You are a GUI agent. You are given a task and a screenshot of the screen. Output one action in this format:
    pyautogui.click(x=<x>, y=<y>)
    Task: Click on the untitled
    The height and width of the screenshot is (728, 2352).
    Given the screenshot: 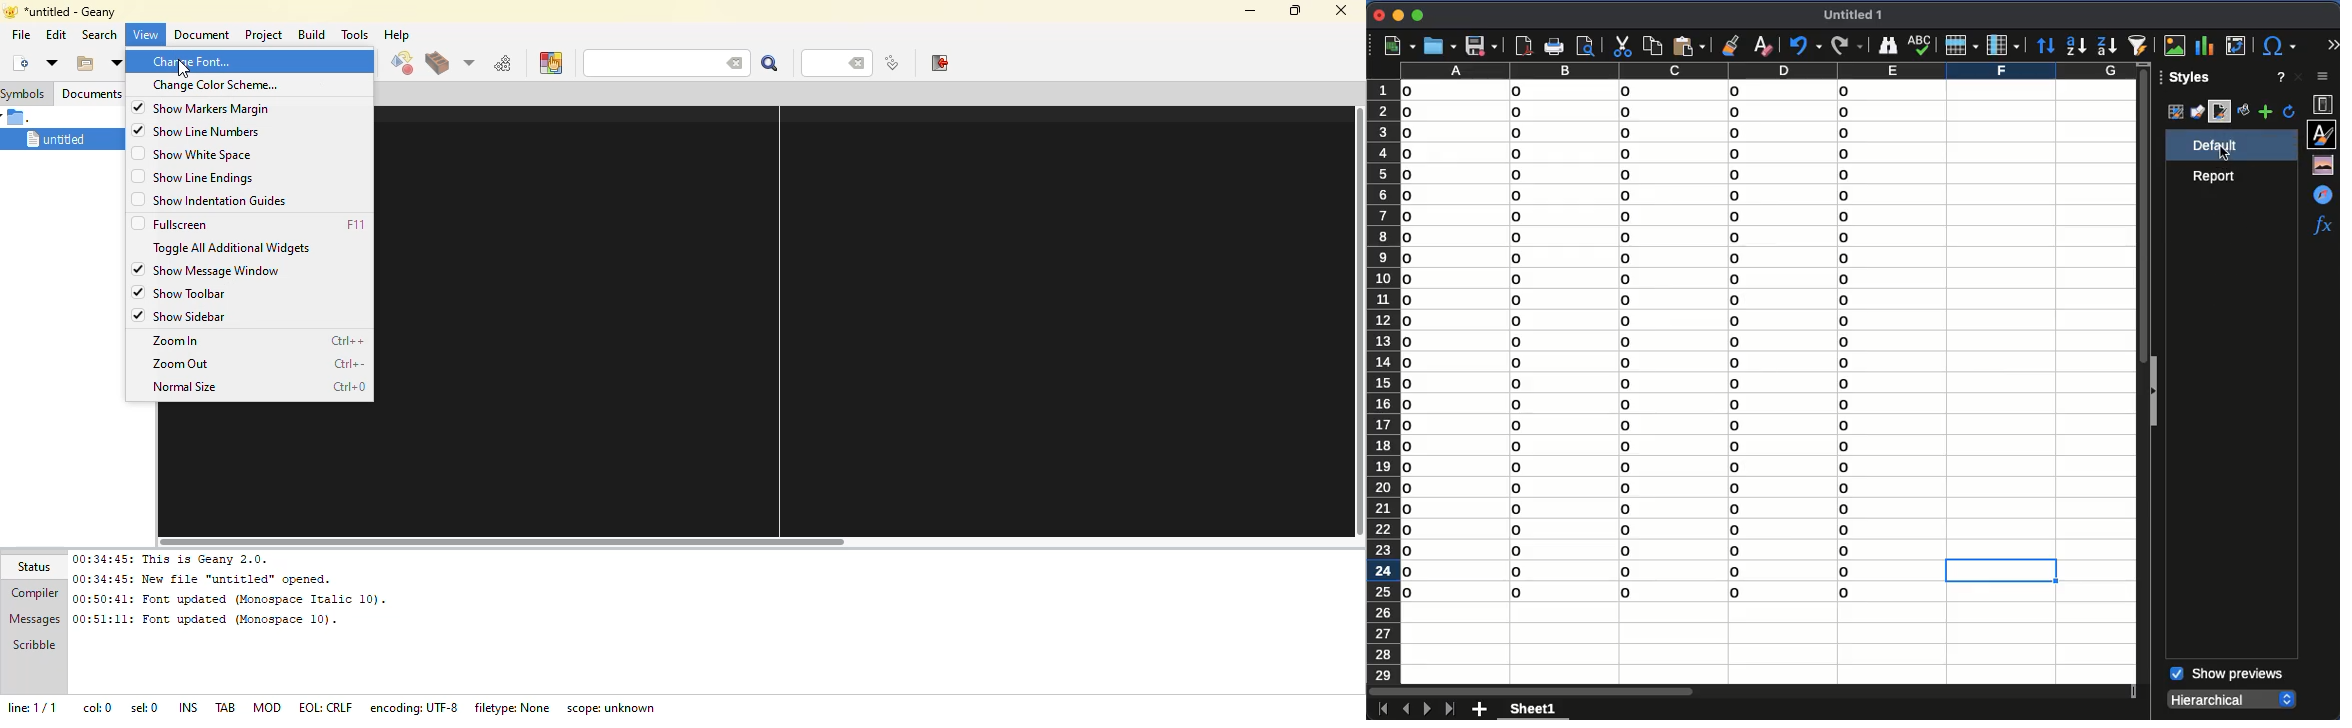 What is the action you would take?
    pyautogui.click(x=1857, y=16)
    